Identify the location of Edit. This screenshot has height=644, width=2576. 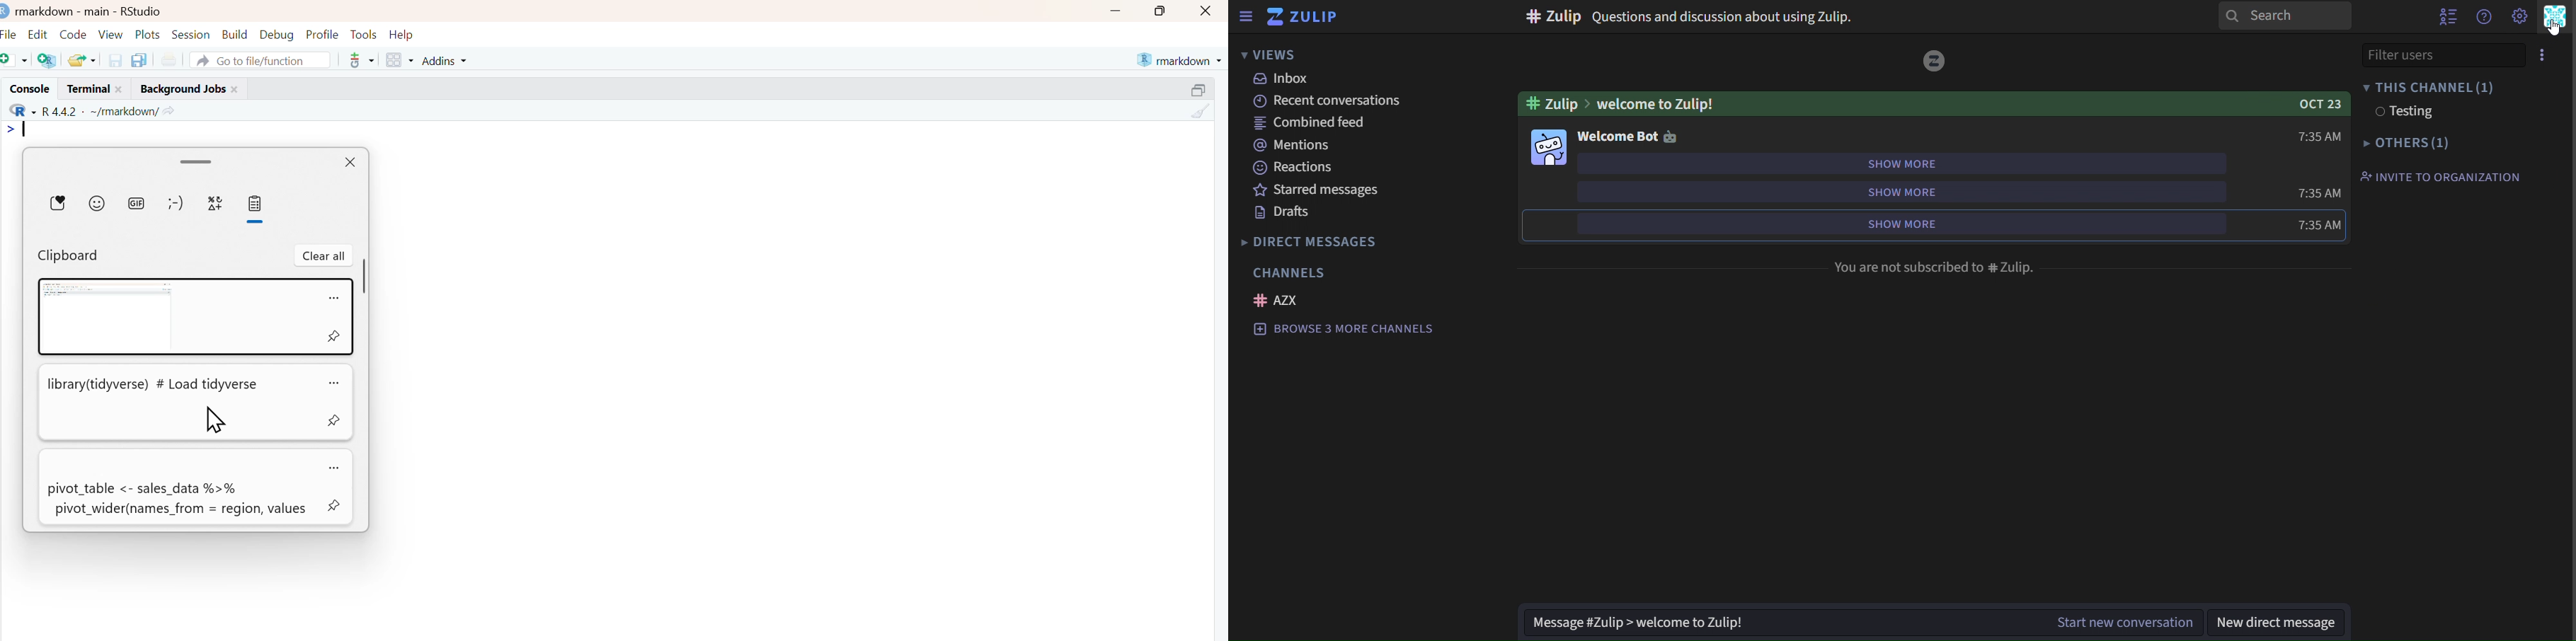
(39, 32).